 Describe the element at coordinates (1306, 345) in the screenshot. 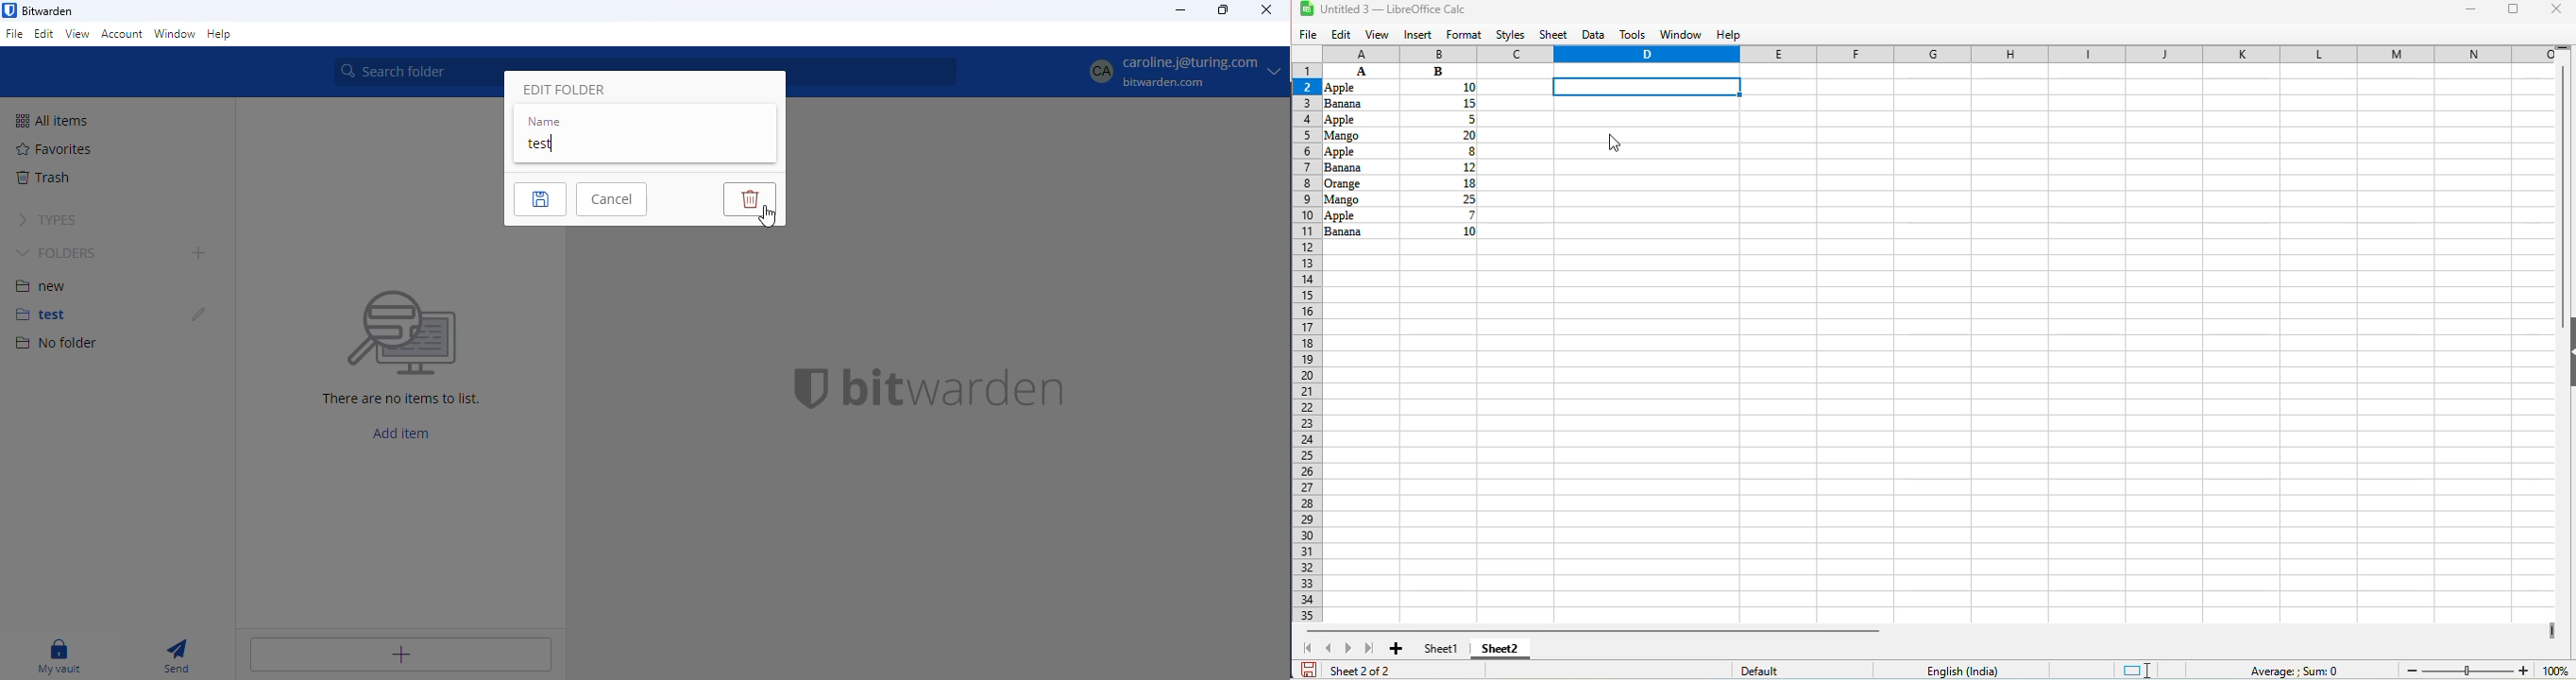

I see `rows` at that location.